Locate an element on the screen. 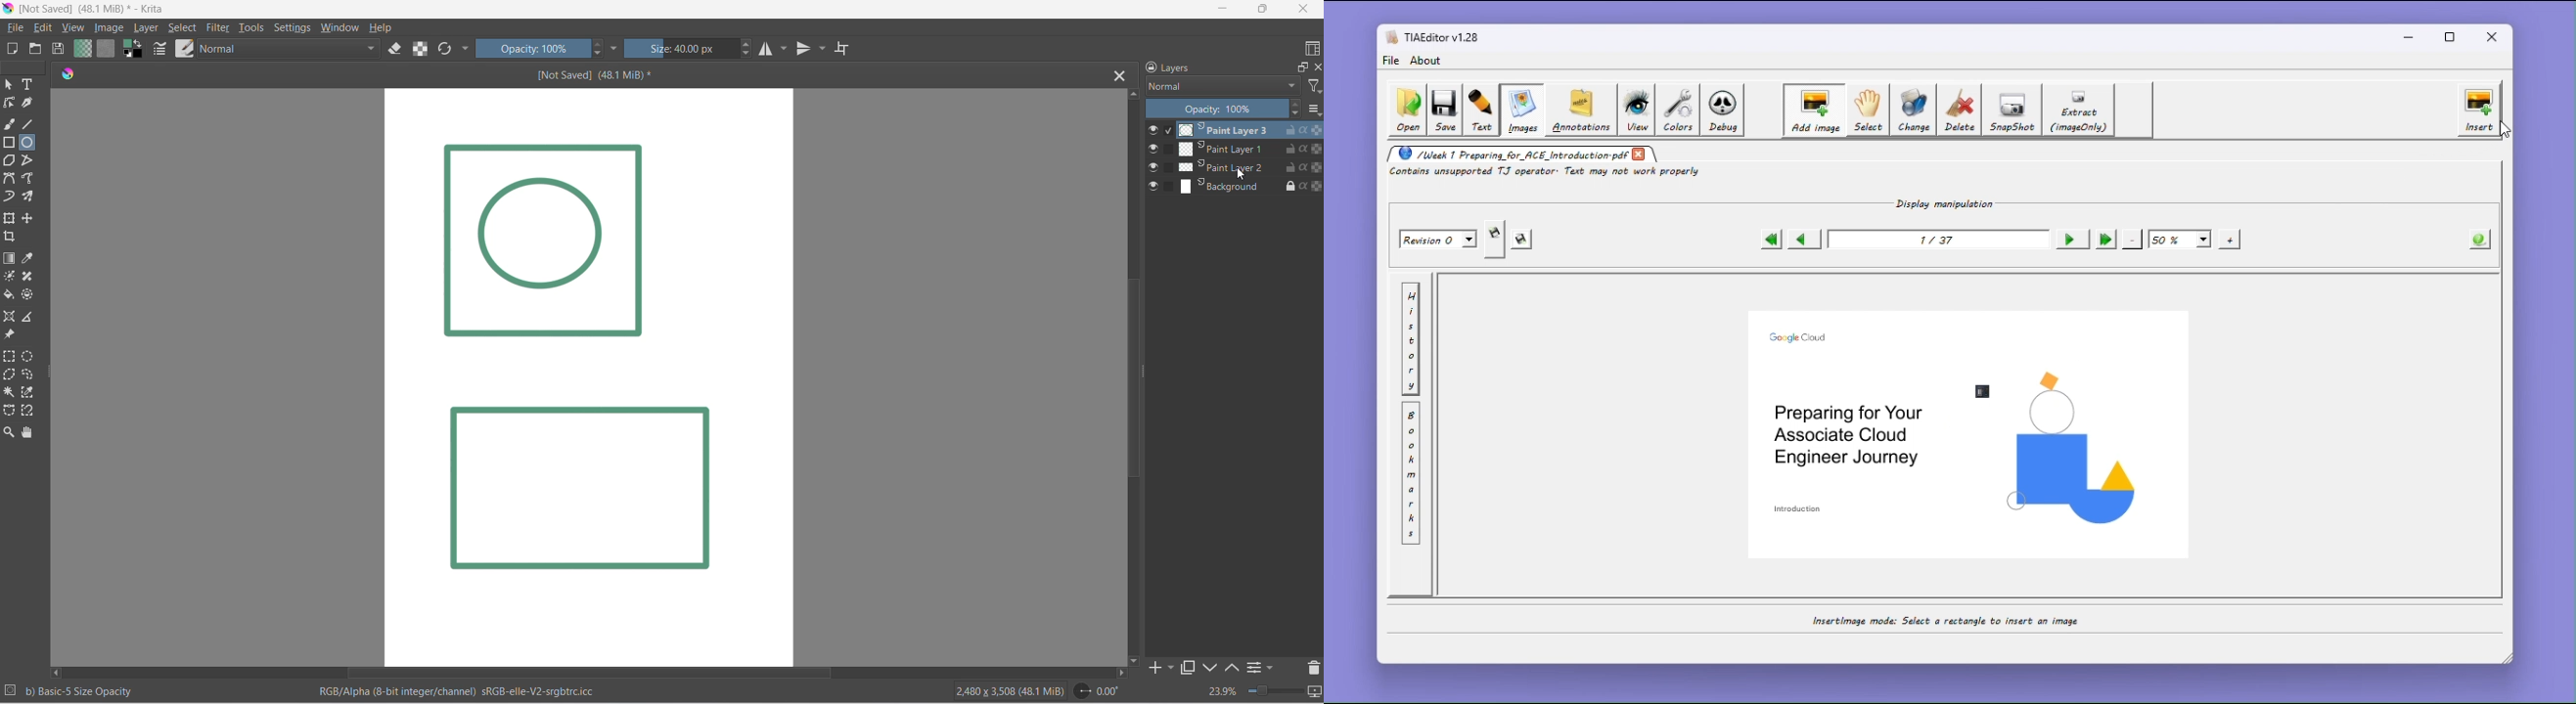 The width and height of the screenshot is (2576, 728). polyline tool is located at coordinates (34, 161).